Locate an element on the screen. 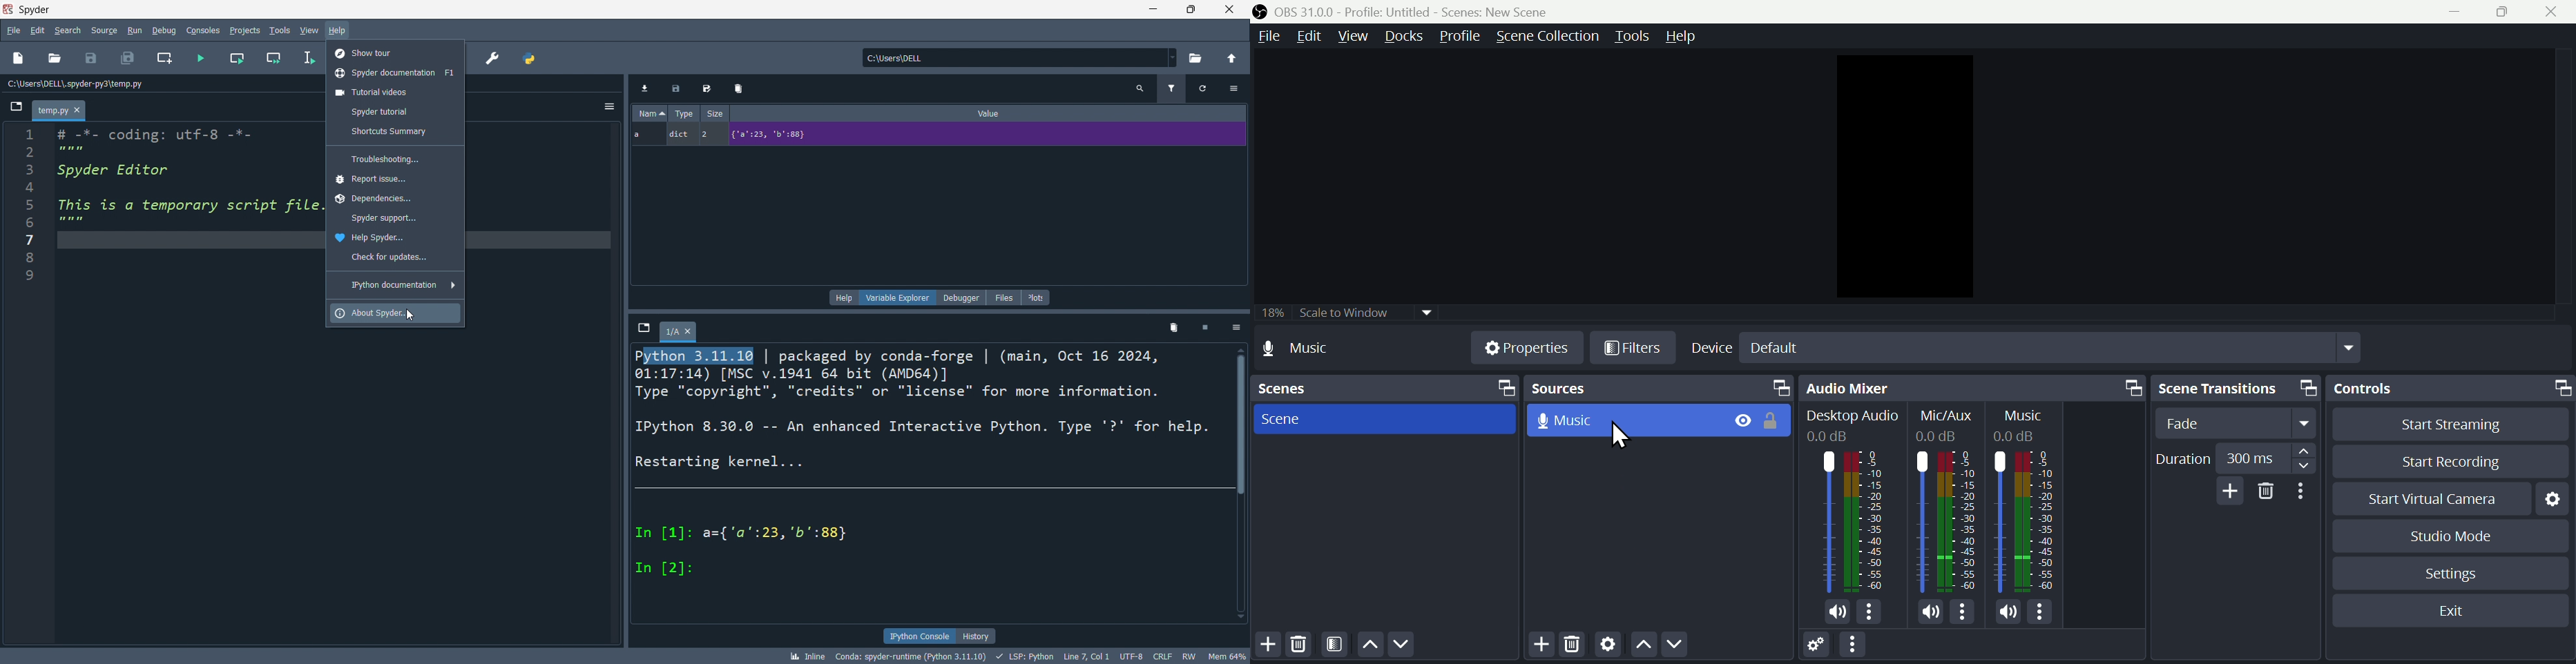 The height and width of the screenshot is (672, 2576). Type is located at coordinates (685, 113).